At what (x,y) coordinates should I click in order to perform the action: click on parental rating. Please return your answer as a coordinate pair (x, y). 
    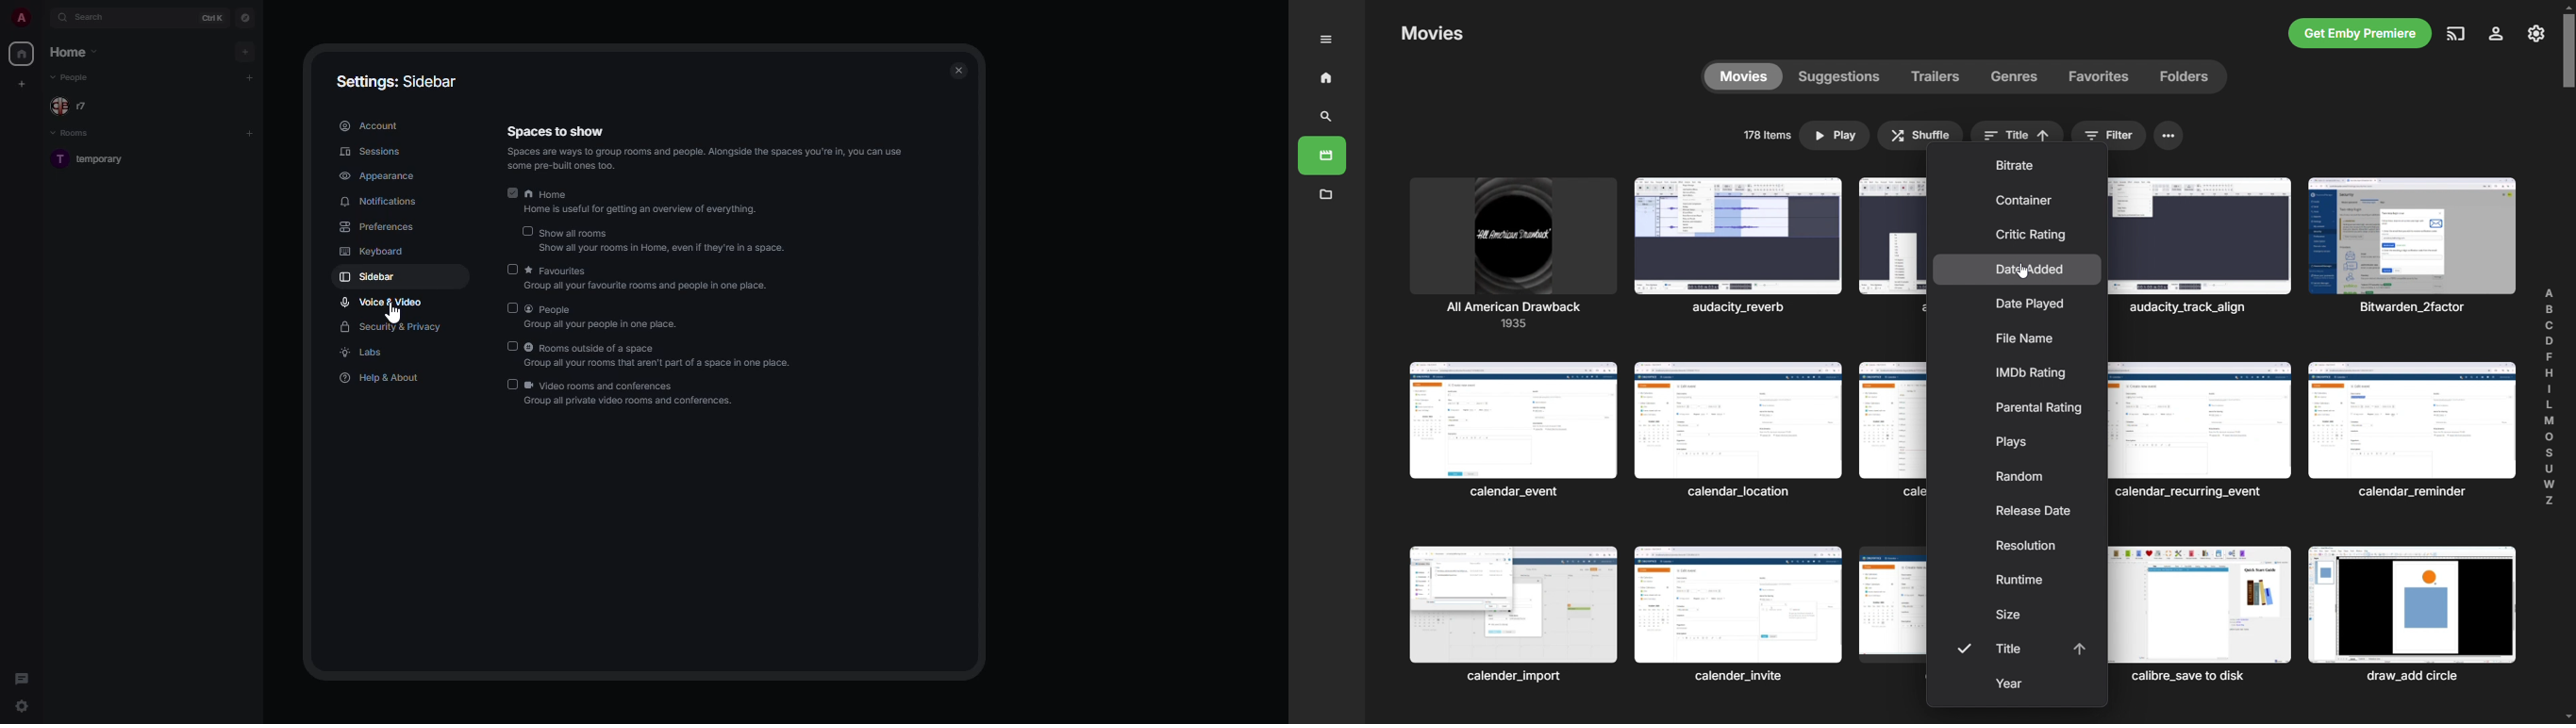
    Looking at the image, I should click on (2018, 407).